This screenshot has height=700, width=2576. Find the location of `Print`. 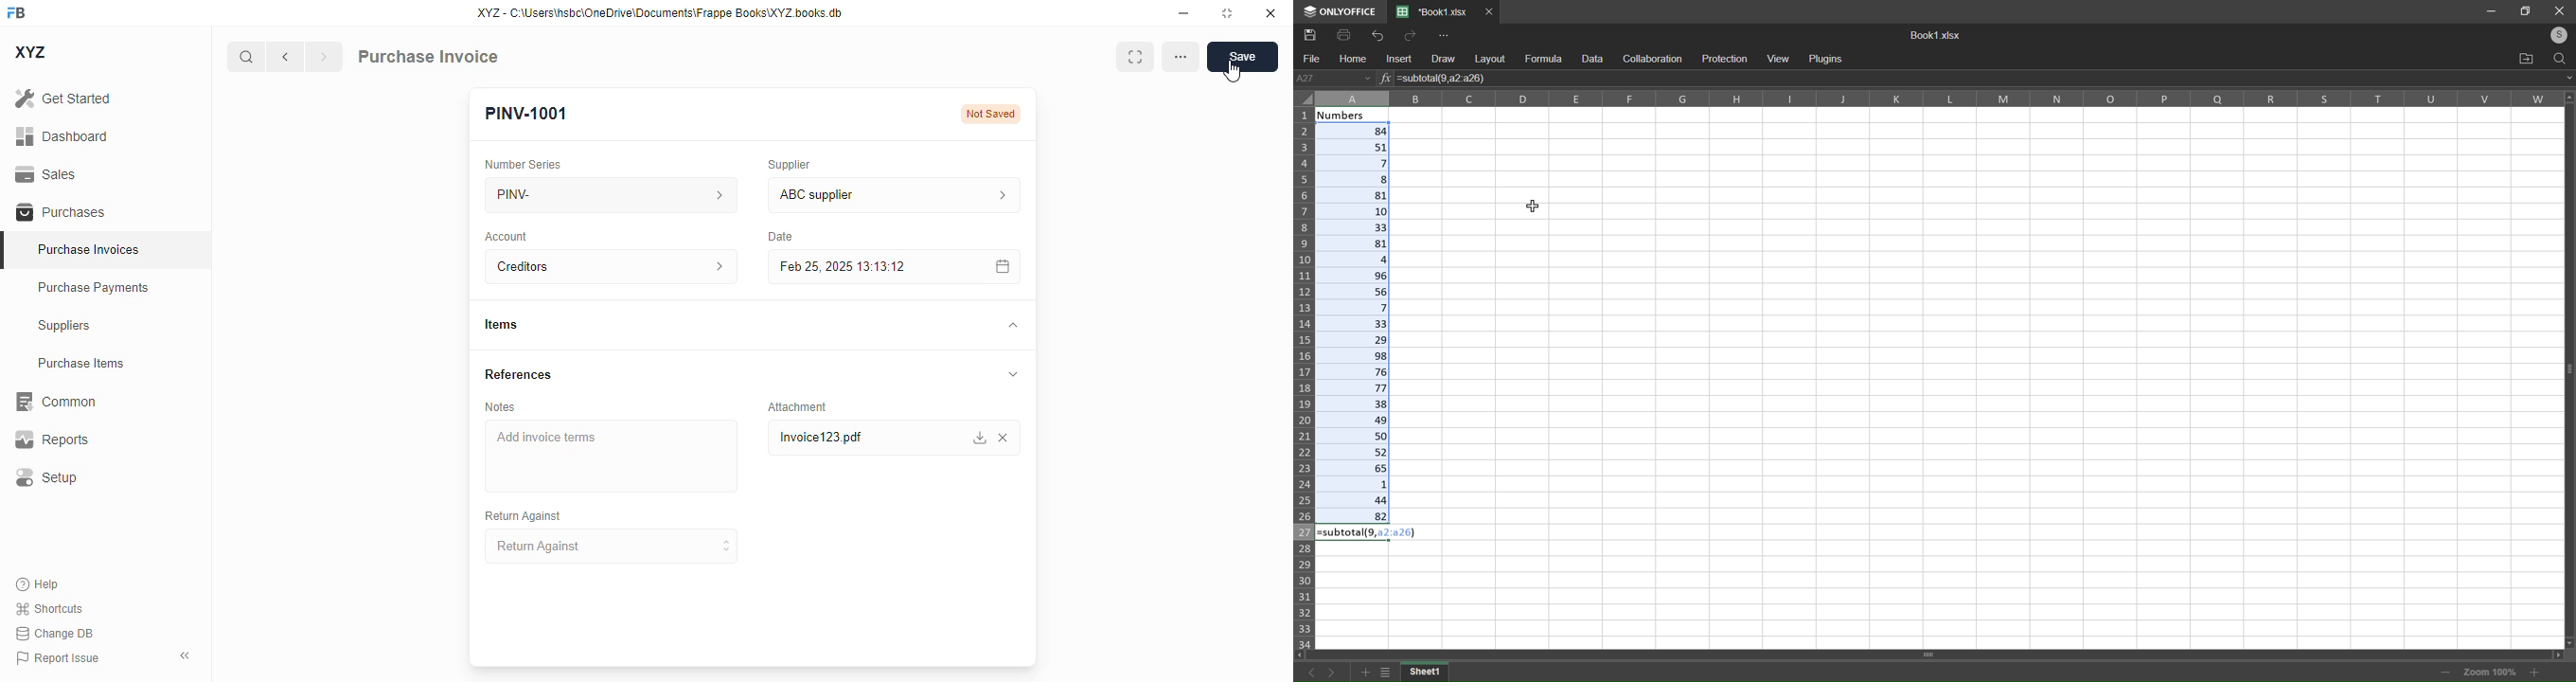

Print is located at coordinates (1343, 35).